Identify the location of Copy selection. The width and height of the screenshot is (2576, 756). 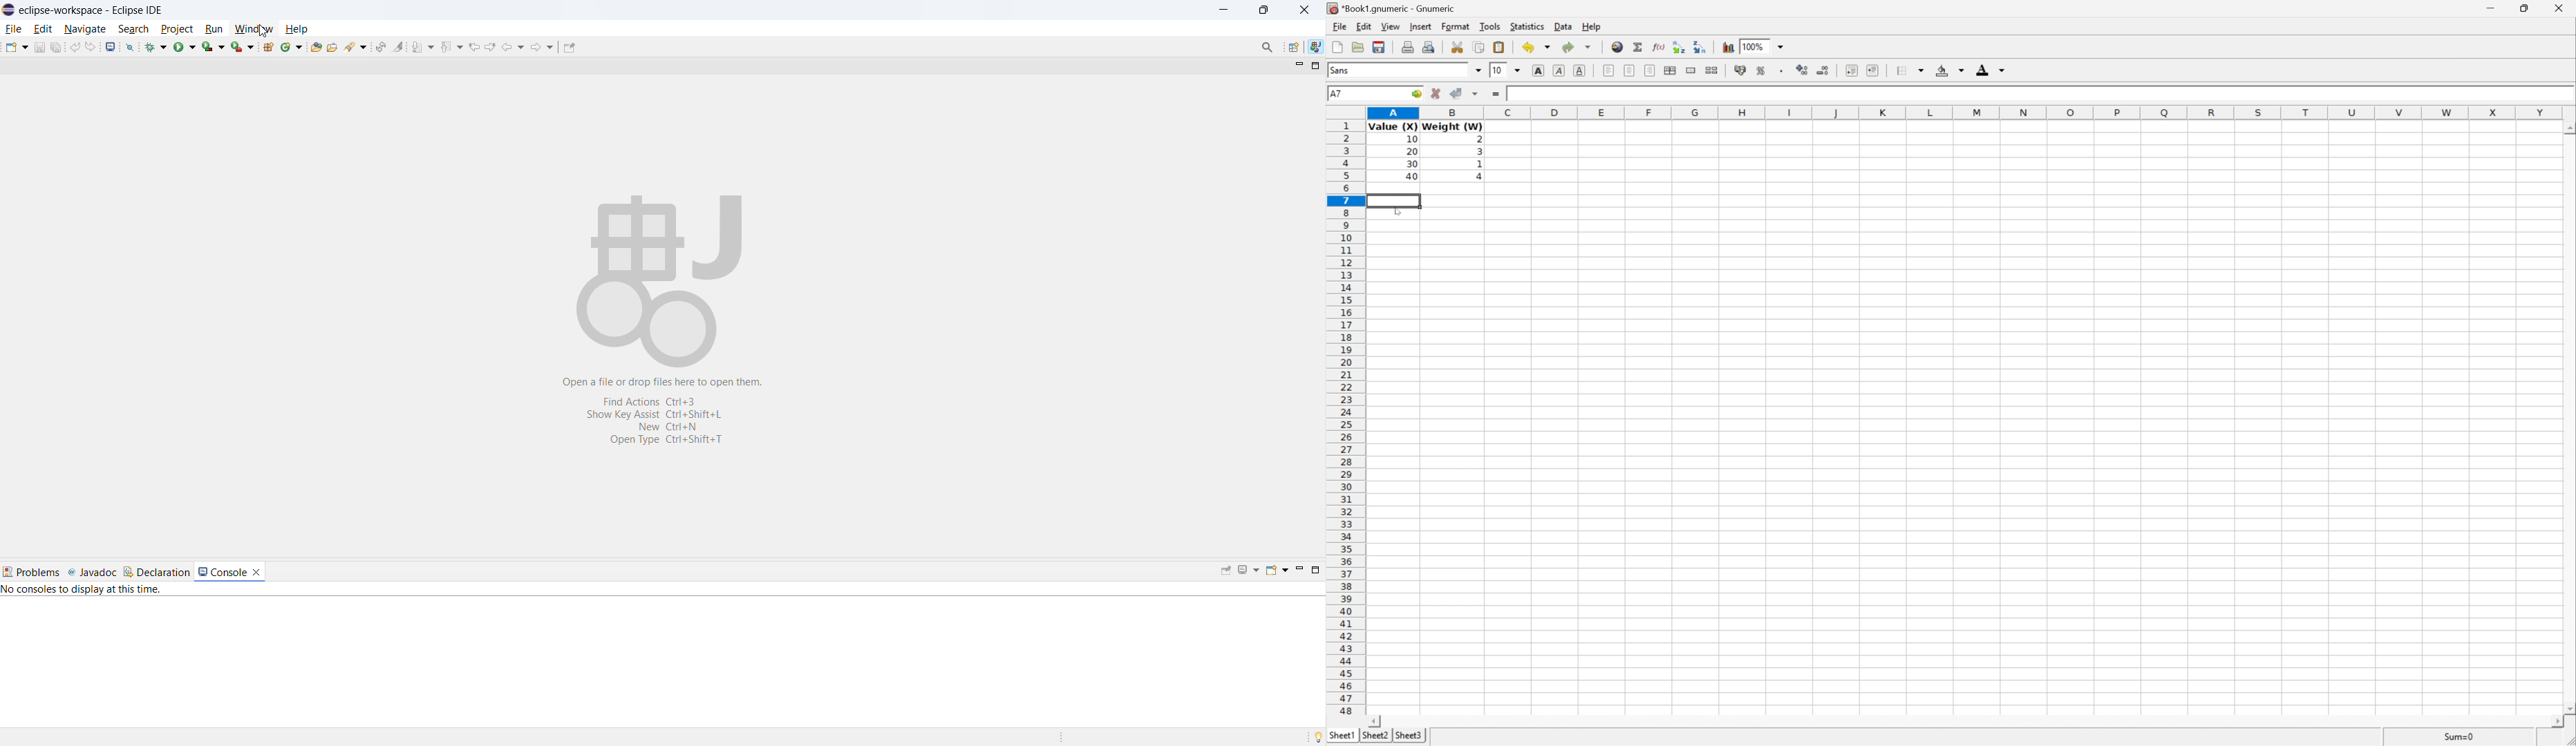
(1483, 47).